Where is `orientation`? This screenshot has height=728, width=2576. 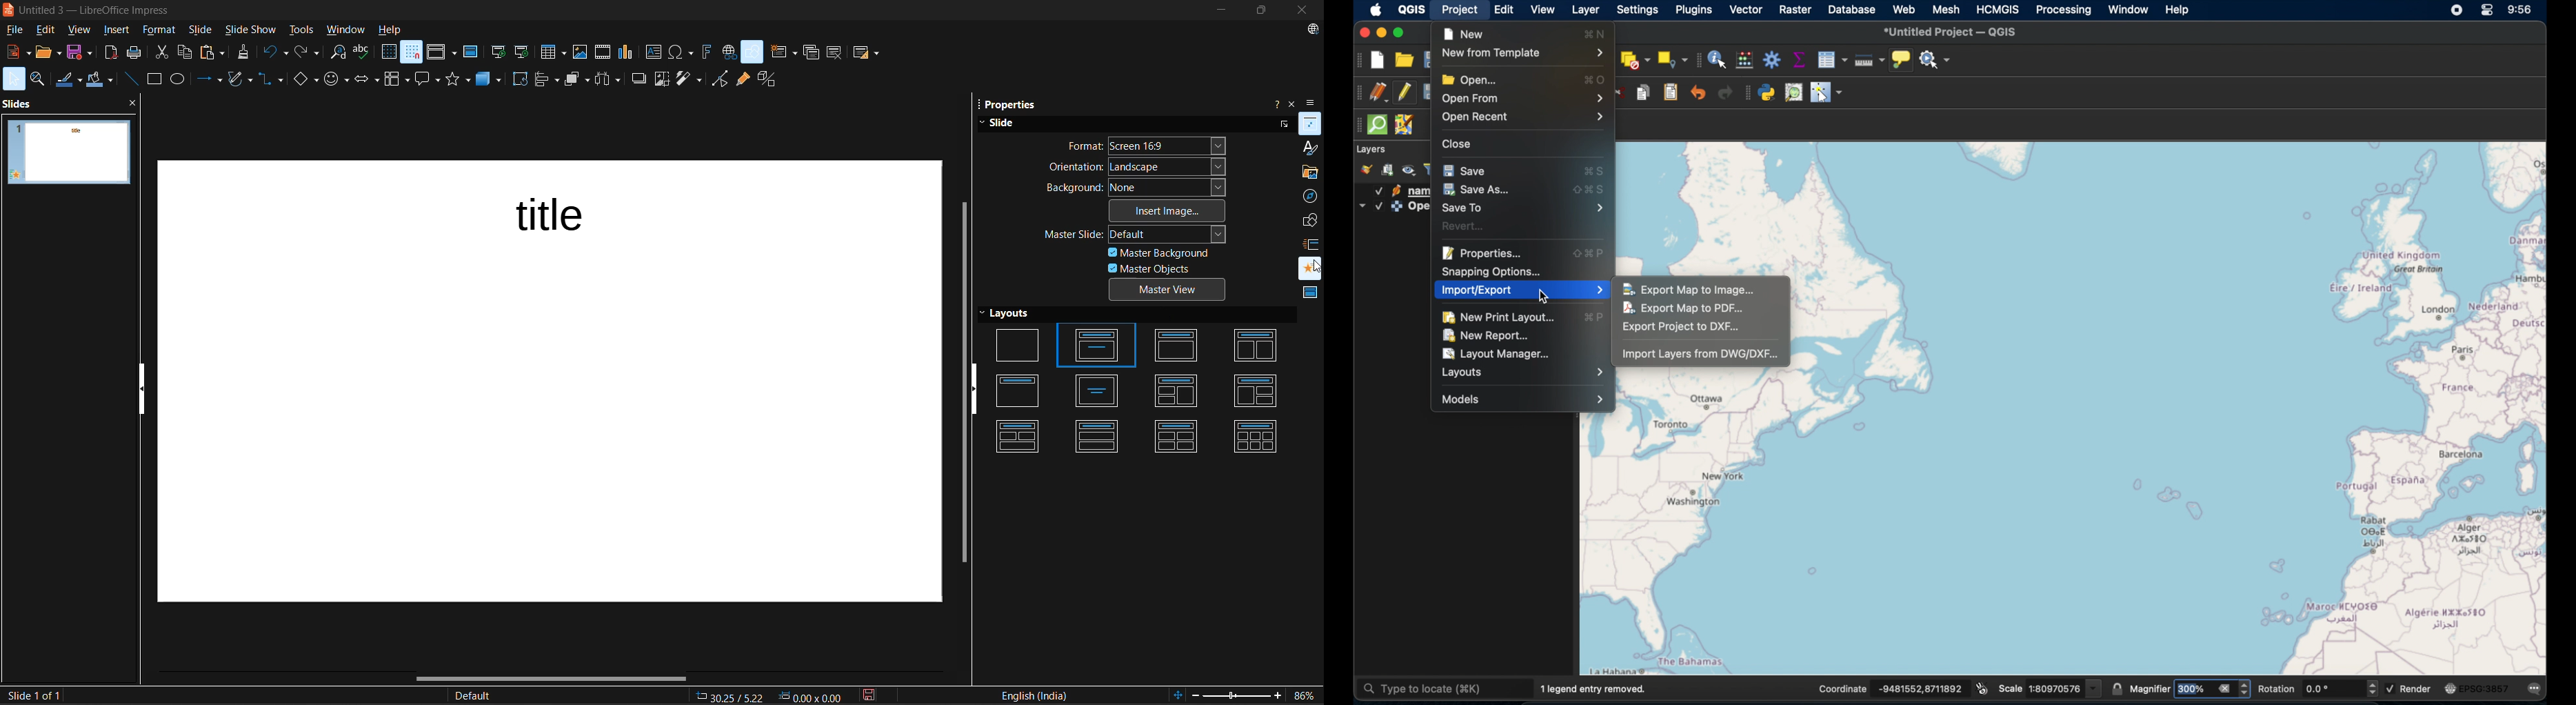 orientation is located at coordinates (1136, 166).